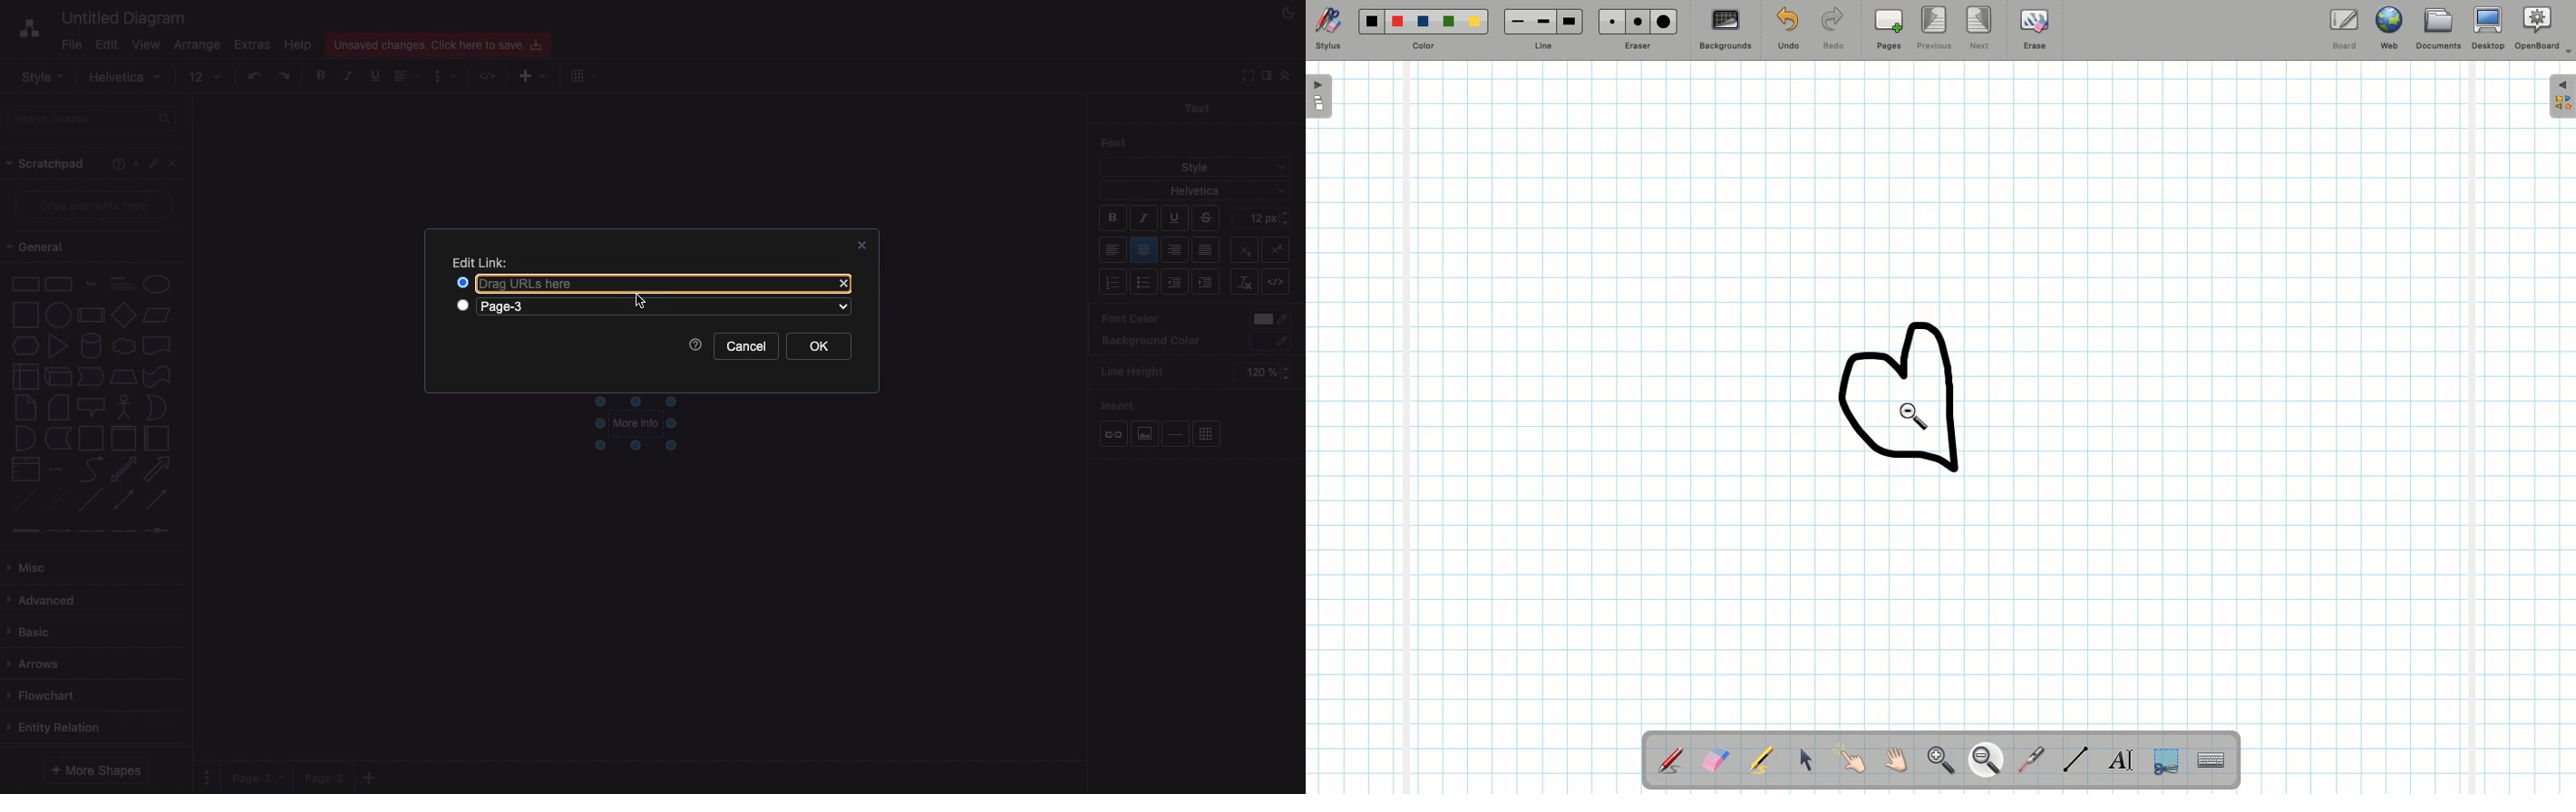  What do you see at coordinates (57, 729) in the screenshot?
I see `Entity relation` at bounding box center [57, 729].